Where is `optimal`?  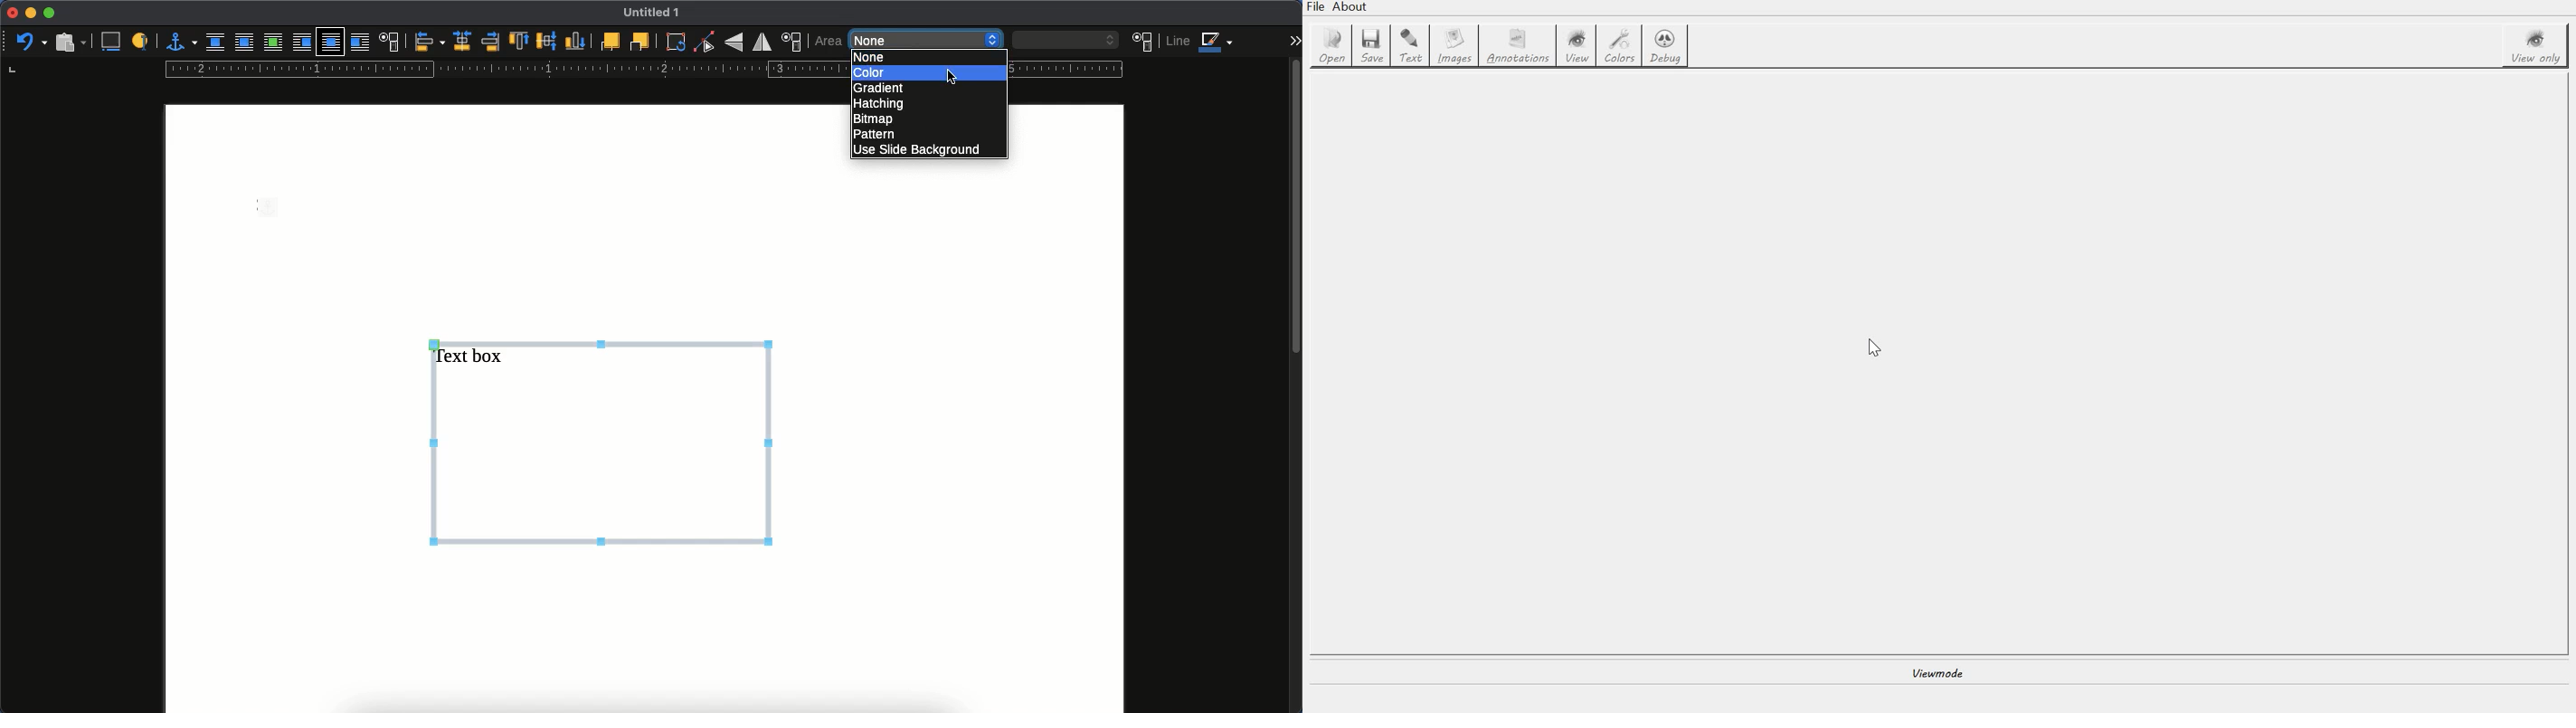 optimal is located at coordinates (272, 43).